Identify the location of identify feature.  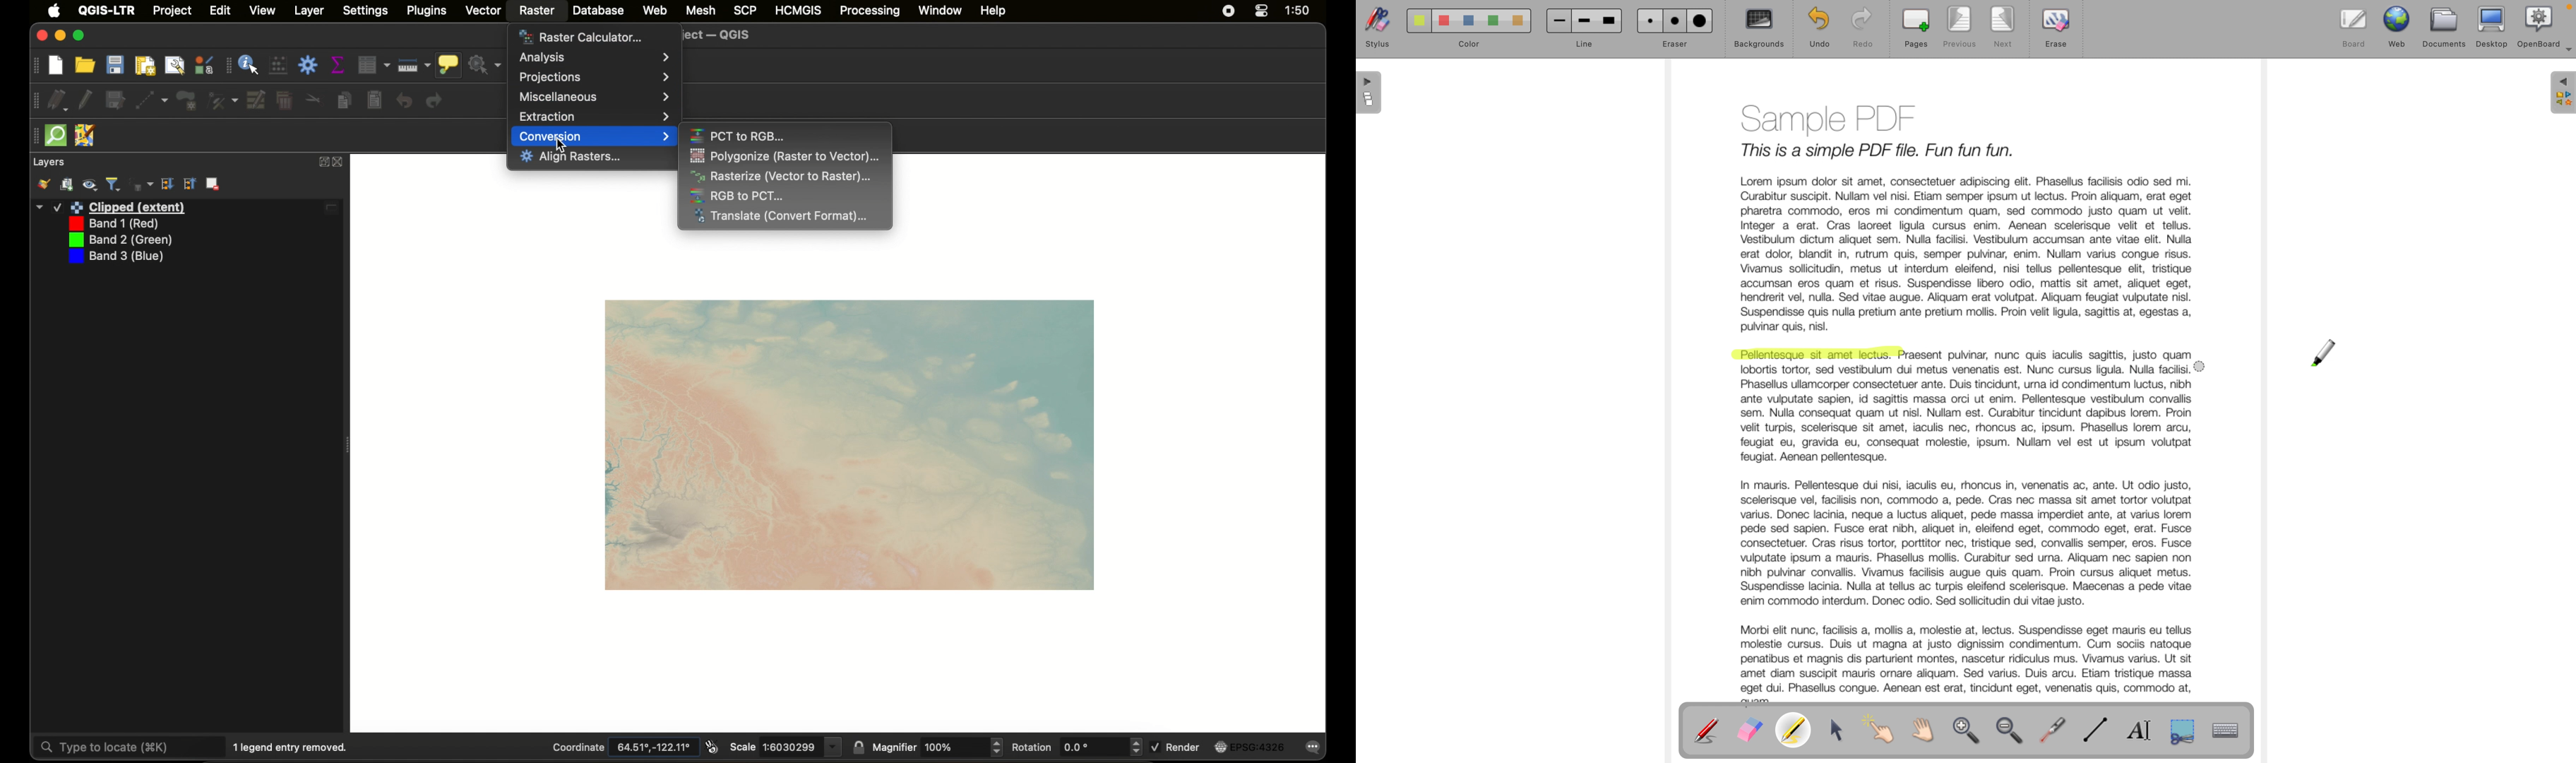
(250, 64).